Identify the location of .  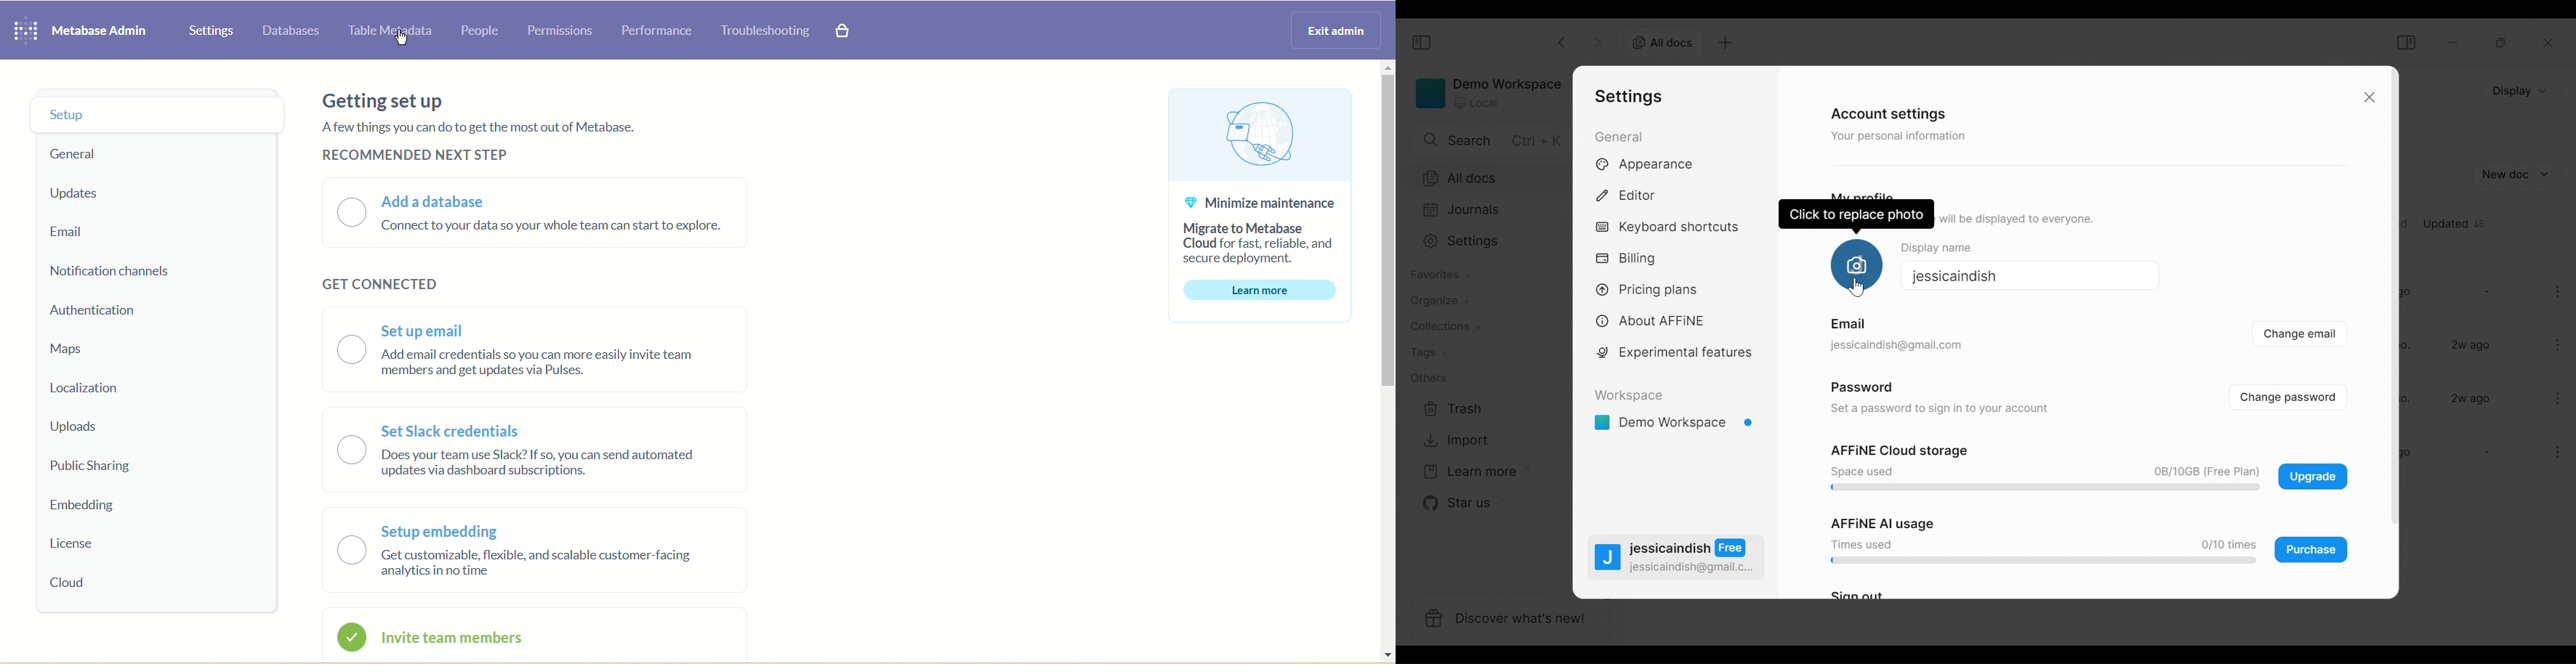
(1845, 324).